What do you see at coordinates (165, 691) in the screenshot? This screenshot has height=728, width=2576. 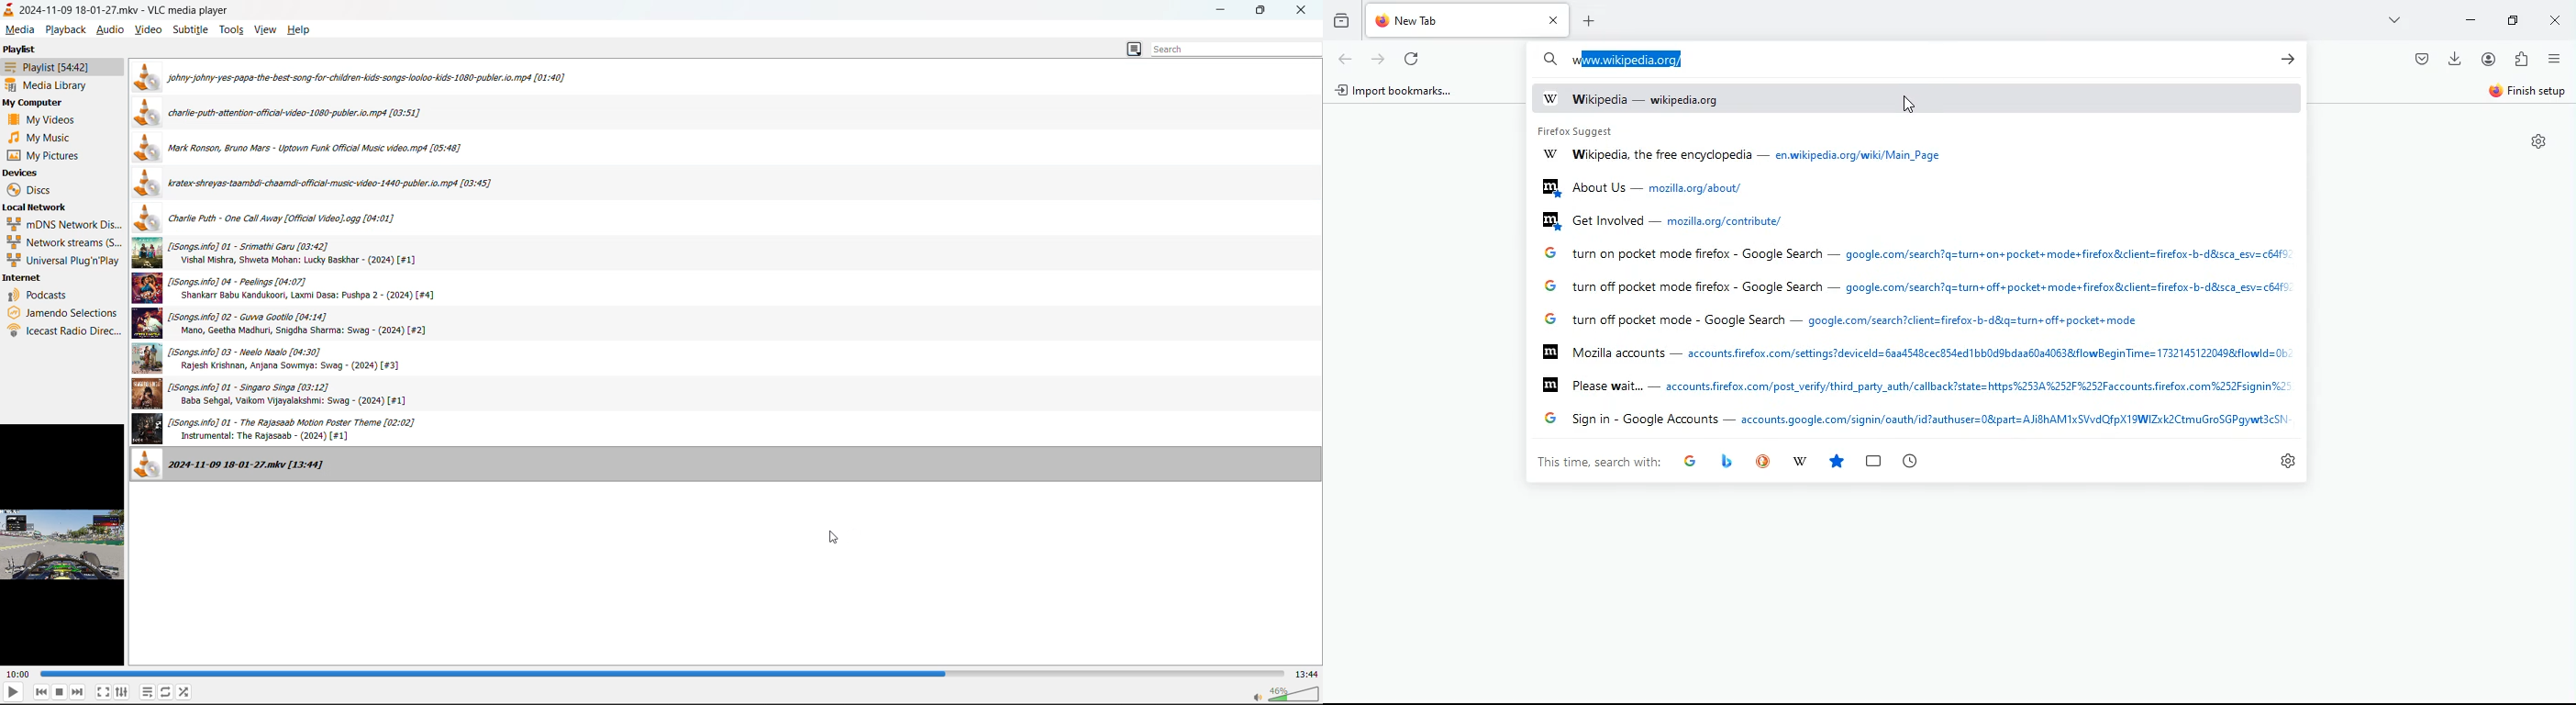 I see `loop` at bounding box center [165, 691].